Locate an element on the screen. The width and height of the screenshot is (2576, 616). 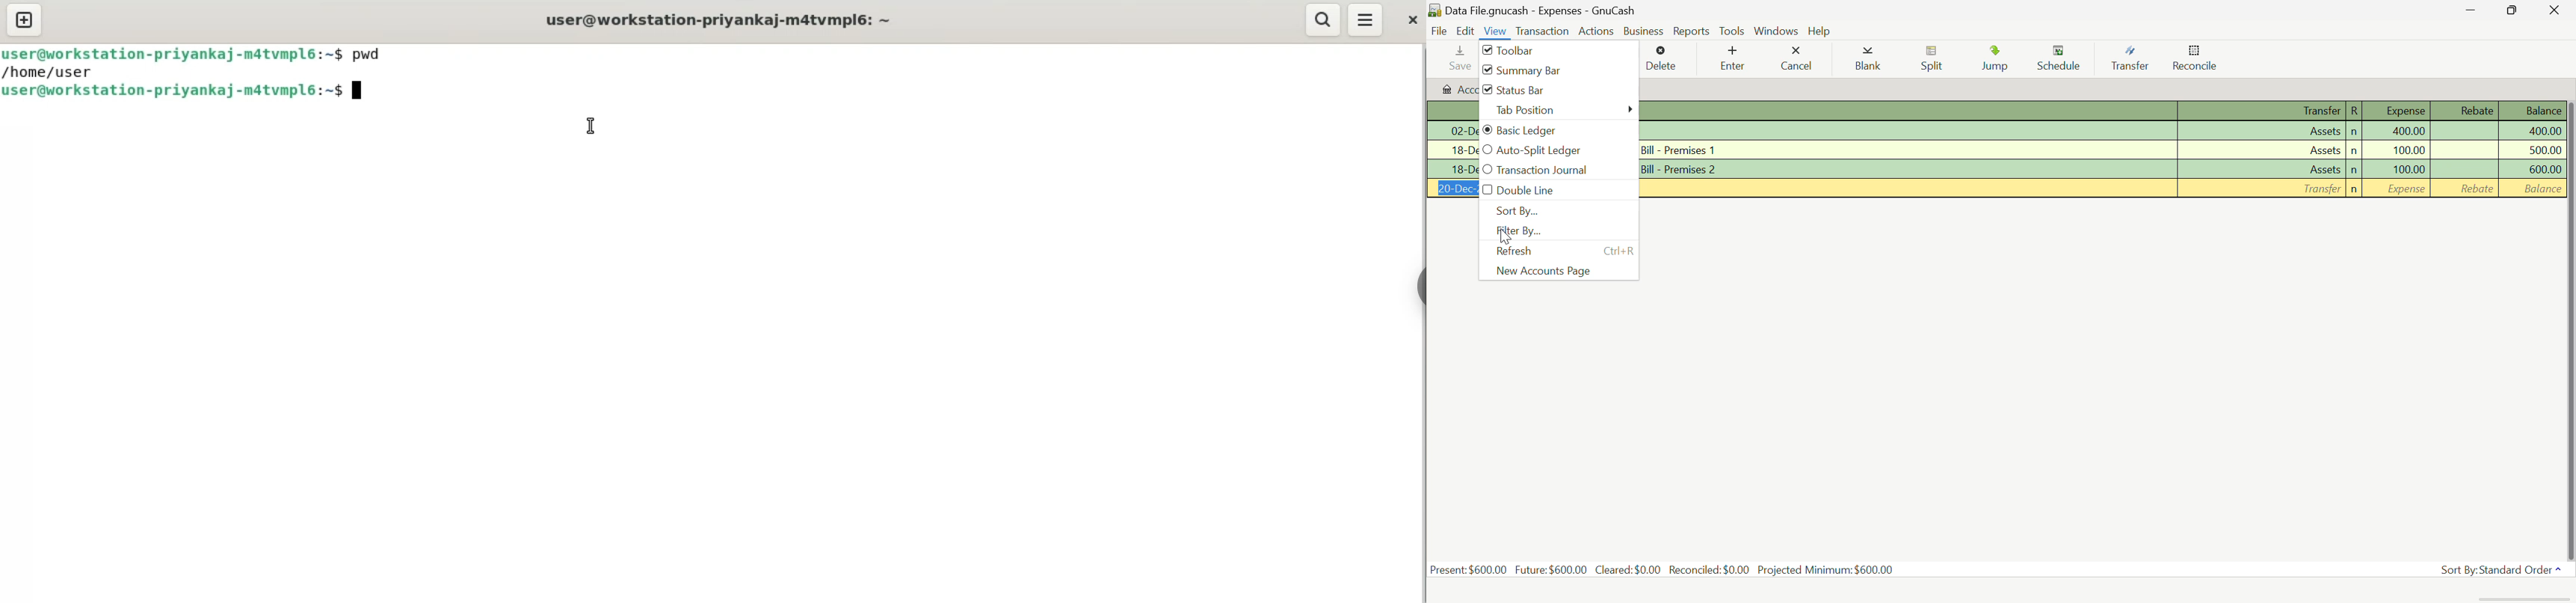
Amount is located at coordinates (2408, 130).